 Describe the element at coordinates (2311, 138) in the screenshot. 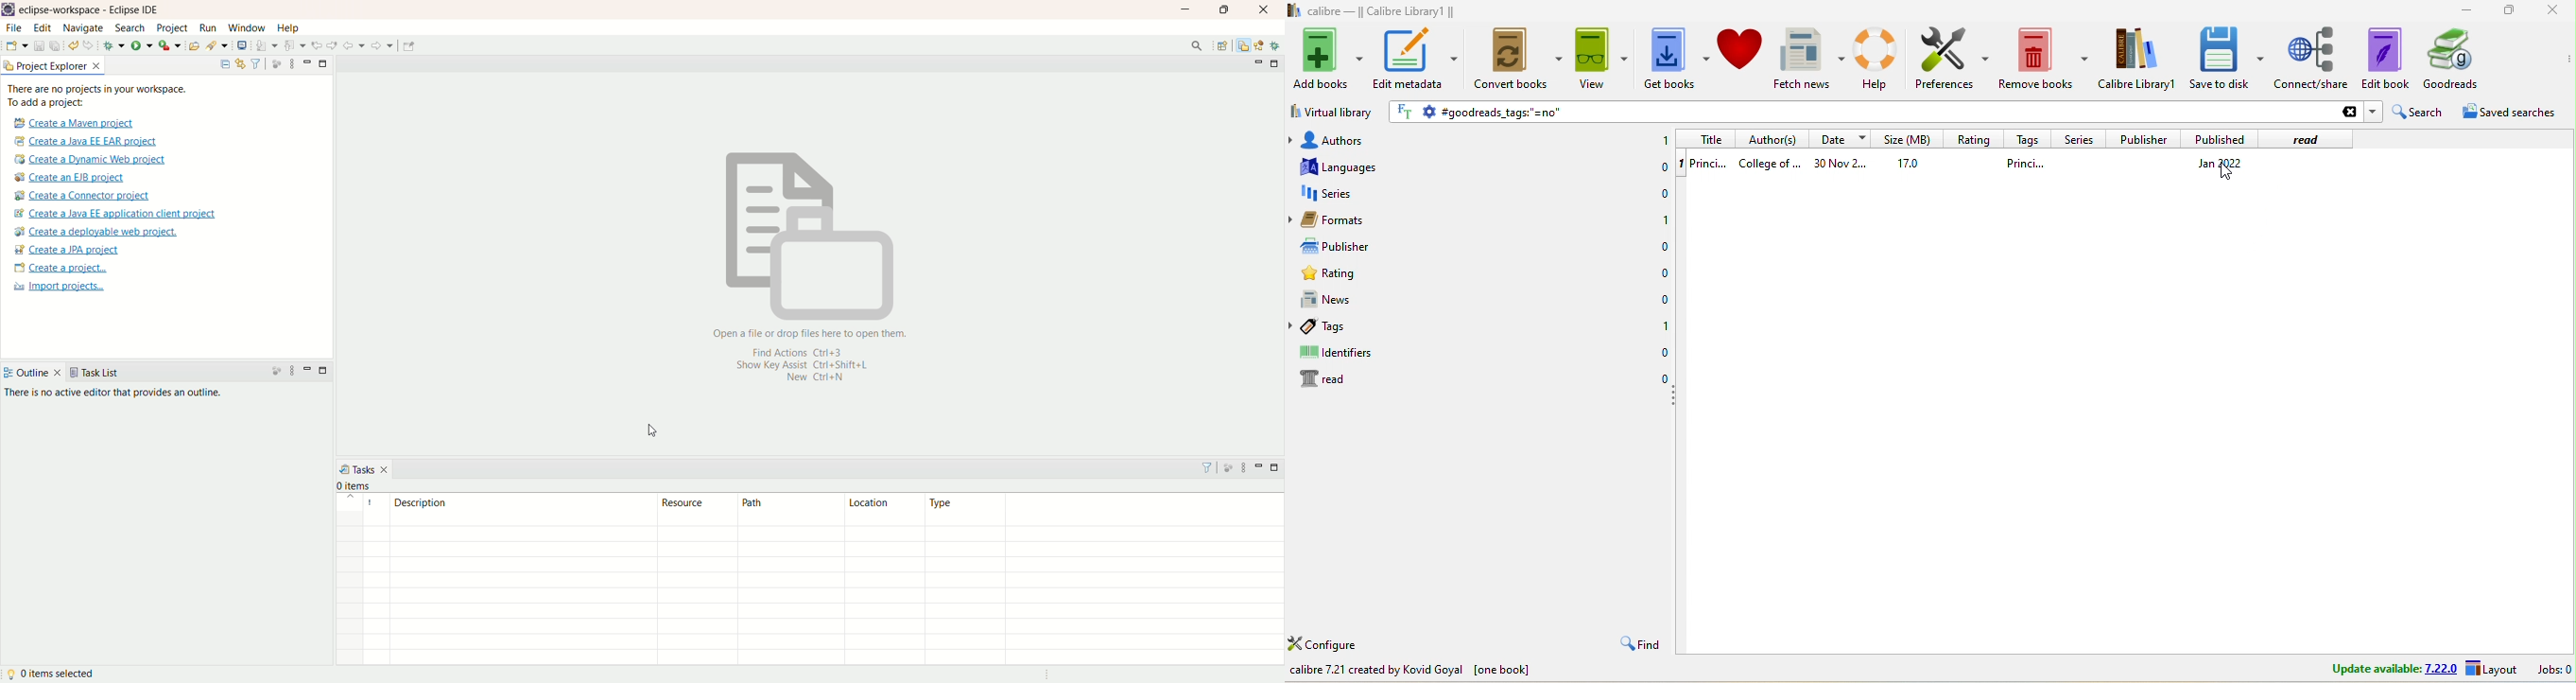

I see `read` at that location.